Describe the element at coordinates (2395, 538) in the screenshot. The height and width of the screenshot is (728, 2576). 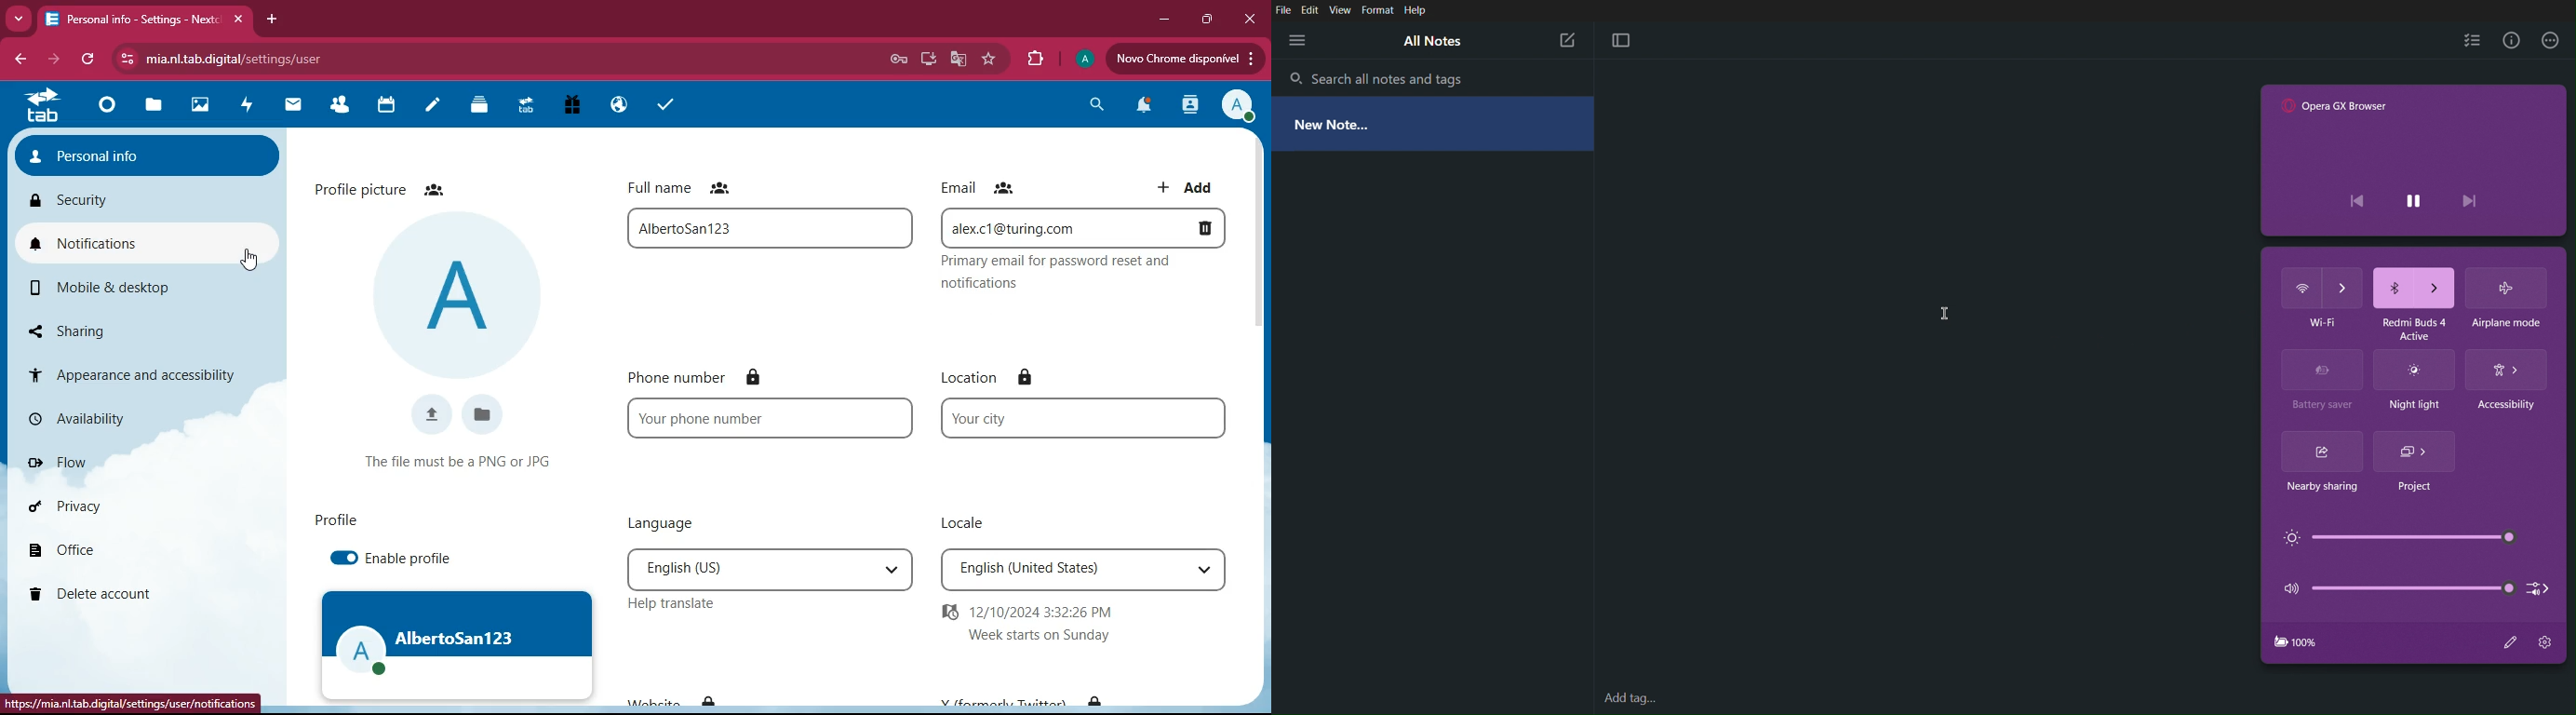
I see `Brightness` at that location.